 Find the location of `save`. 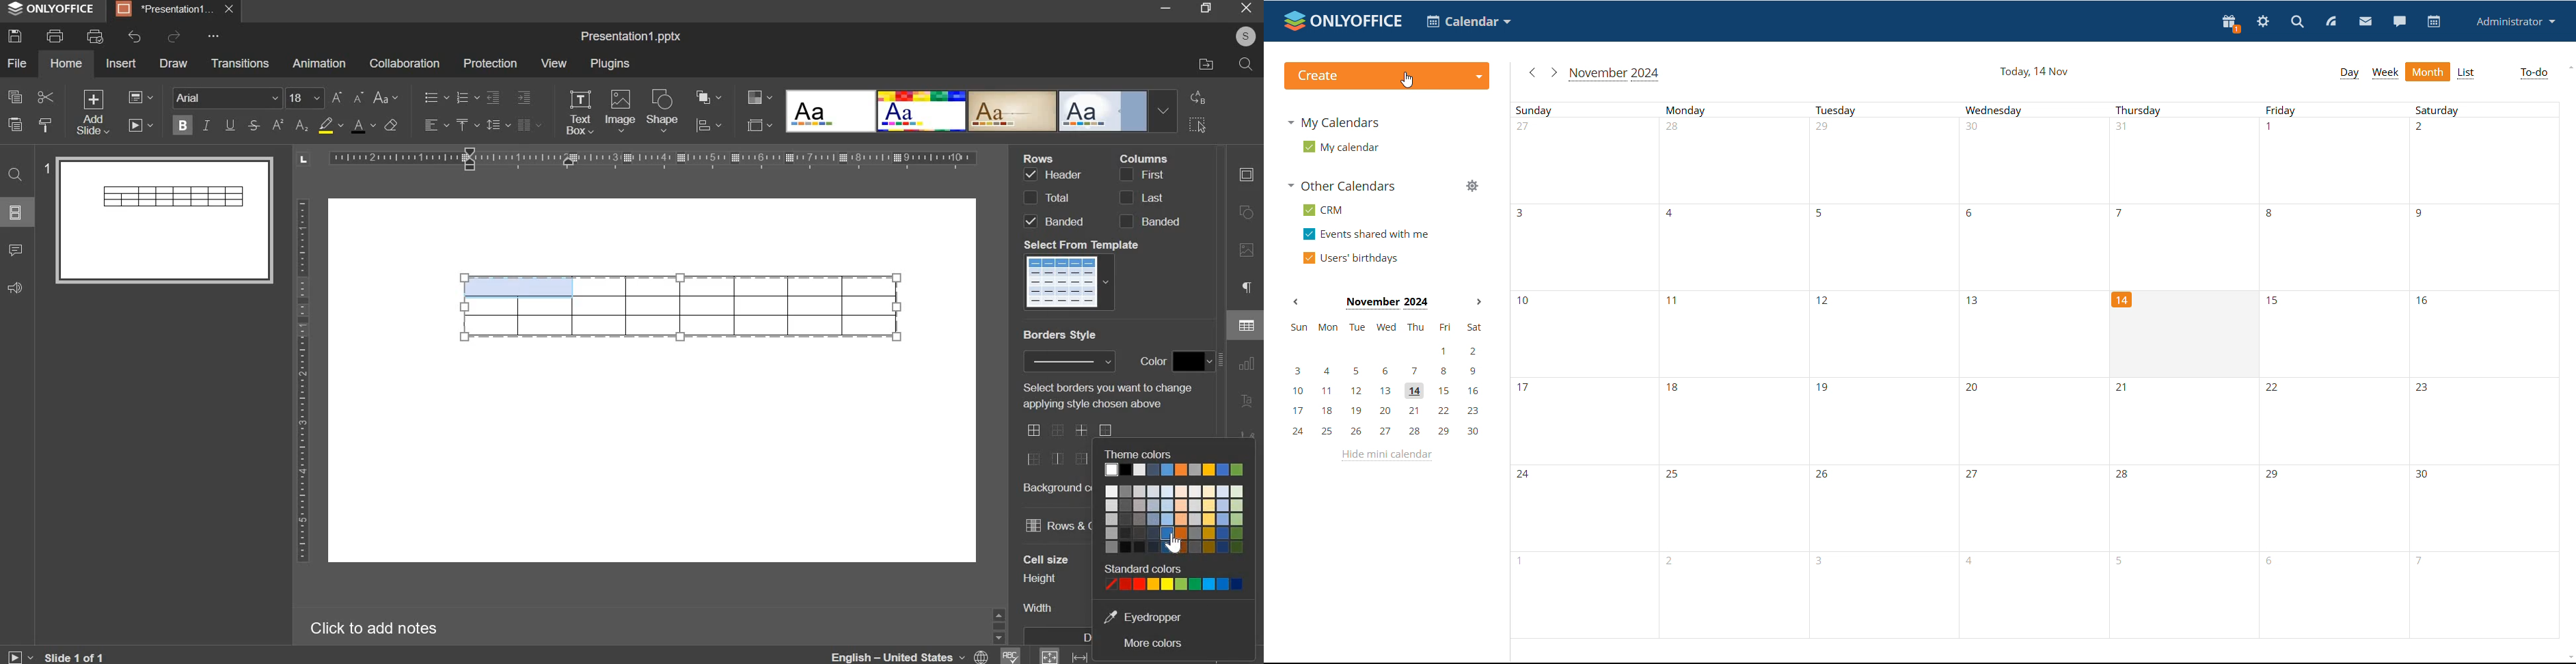

save is located at coordinates (15, 36).